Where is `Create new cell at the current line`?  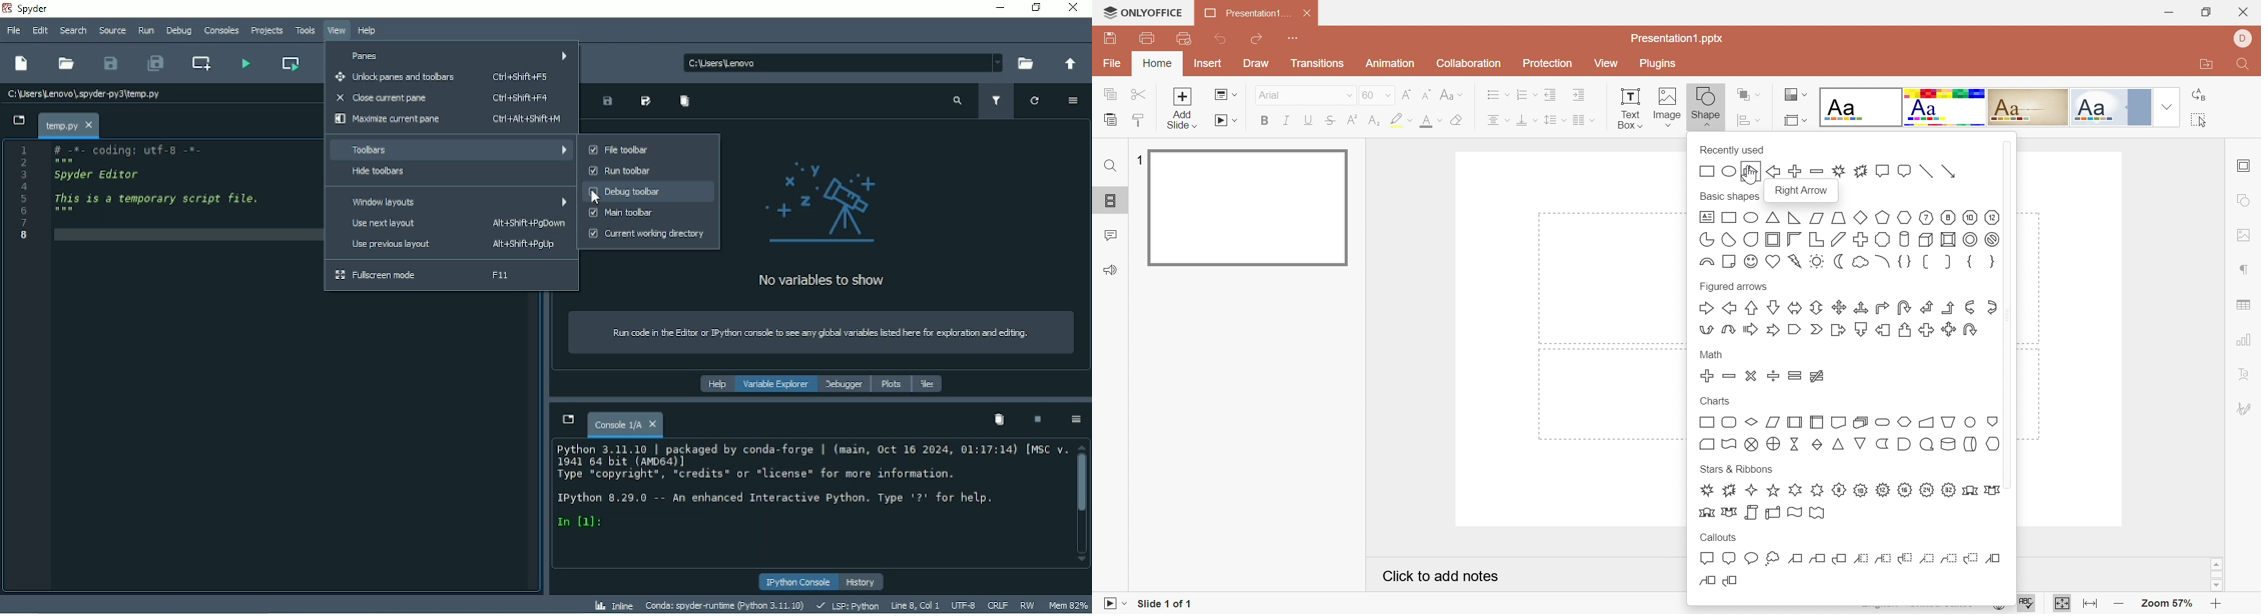
Create new cell at the current line is located at coordinates (201, 63).